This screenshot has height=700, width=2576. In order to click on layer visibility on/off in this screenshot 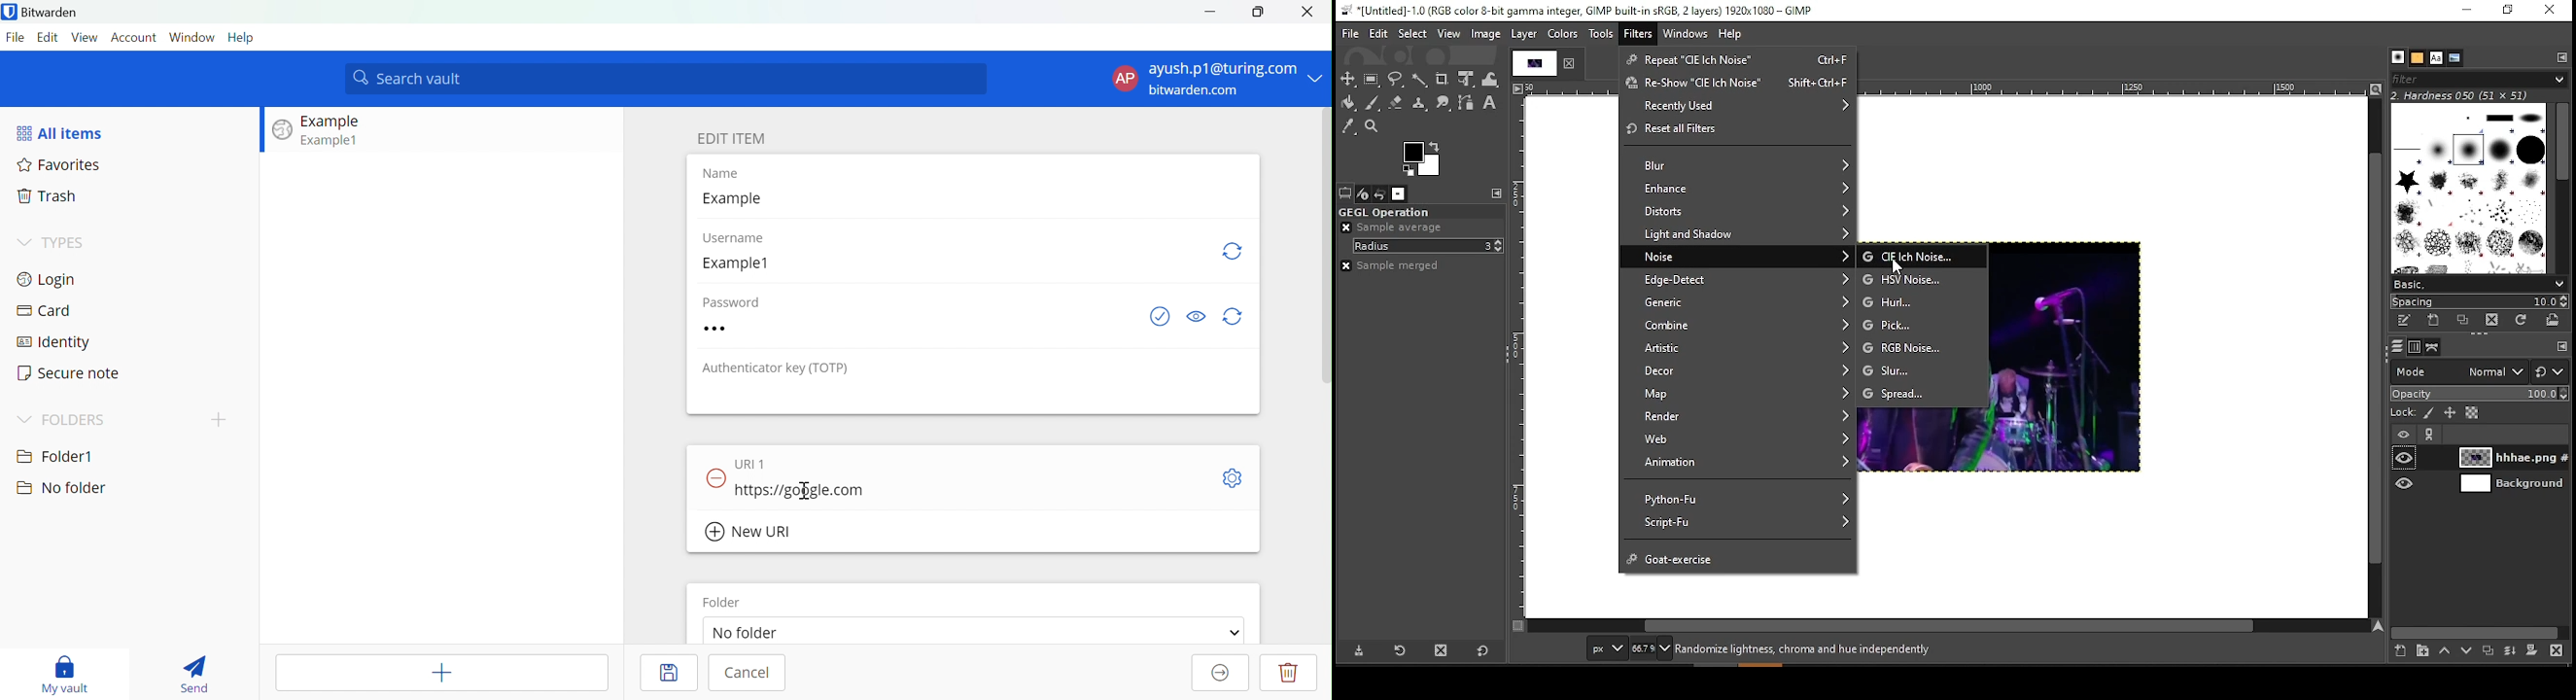, I will do `click(2405, 482)`.